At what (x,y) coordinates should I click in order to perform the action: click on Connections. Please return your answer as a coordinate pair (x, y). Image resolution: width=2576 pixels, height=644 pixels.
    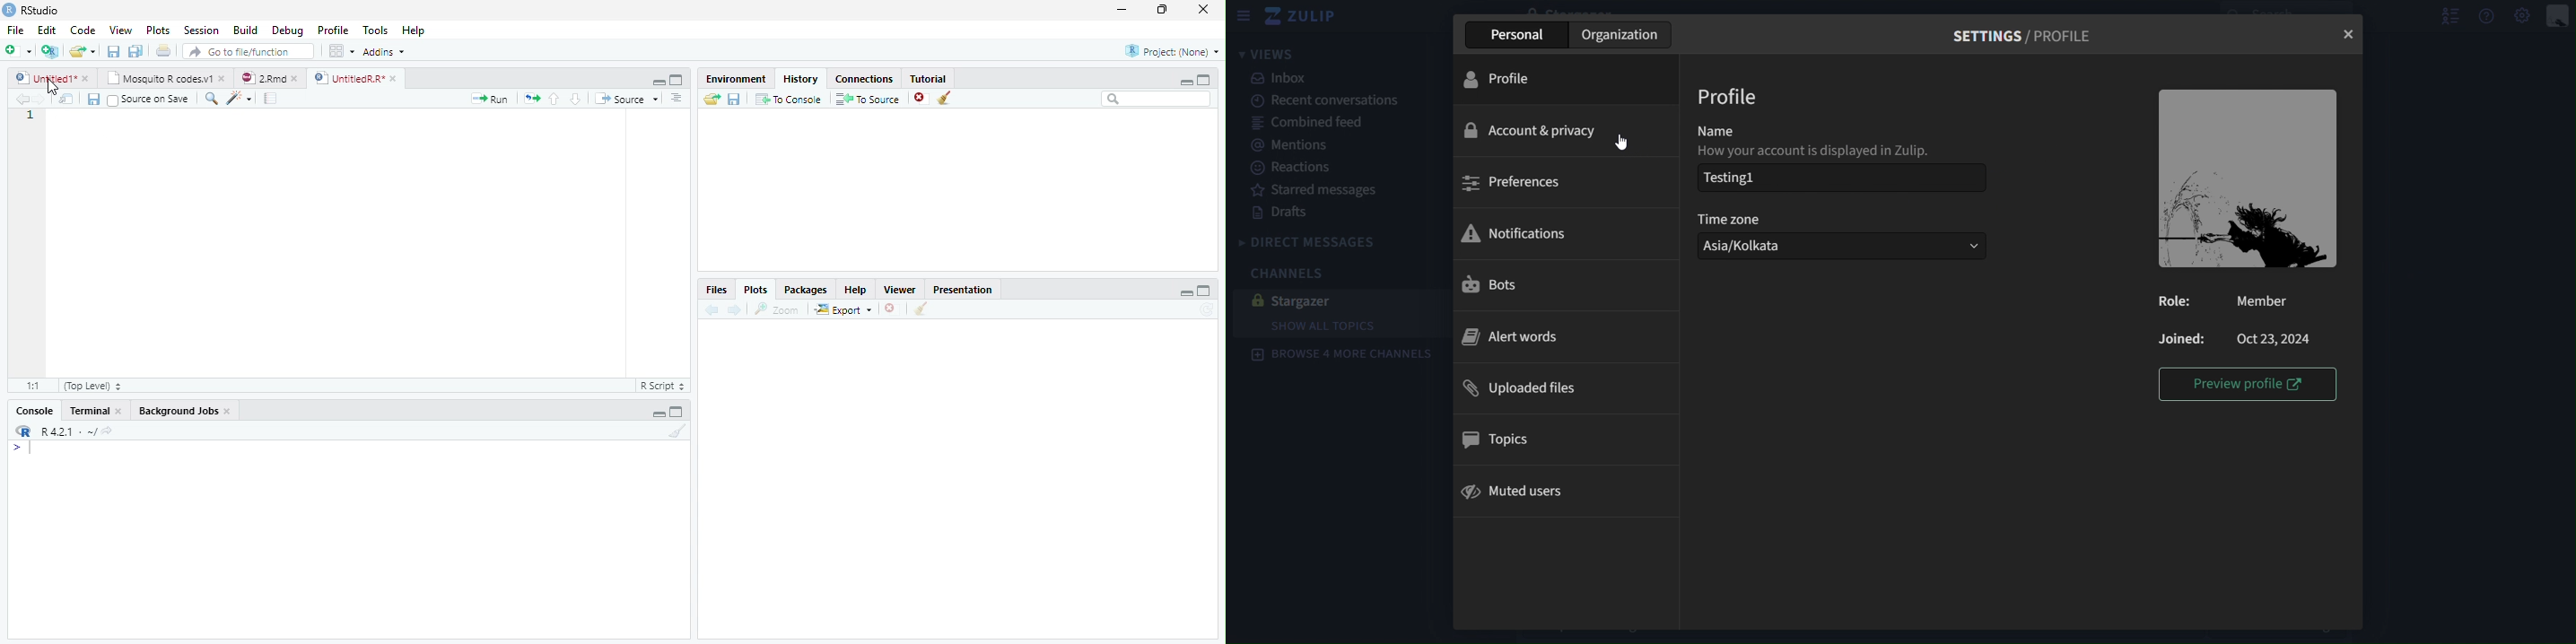
    Looking at the image, I should click on (866, 77).